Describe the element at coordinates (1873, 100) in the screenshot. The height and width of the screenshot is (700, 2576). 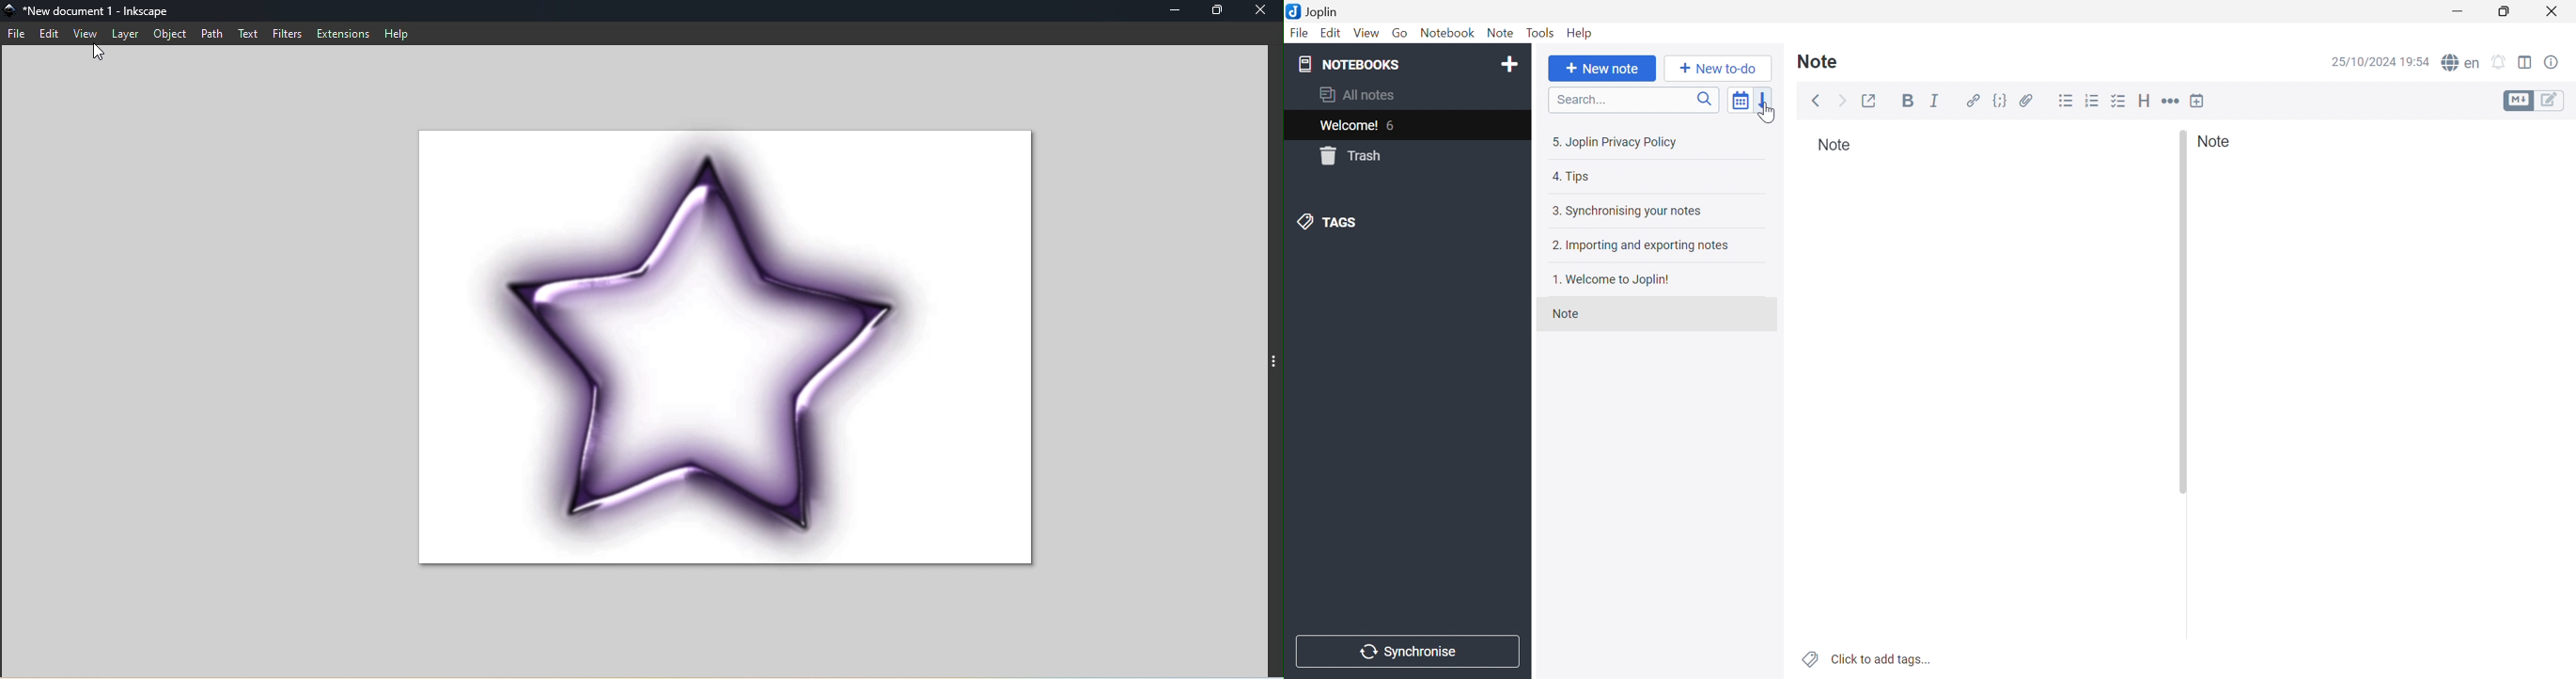
I see `Toggle external editing` at that location.